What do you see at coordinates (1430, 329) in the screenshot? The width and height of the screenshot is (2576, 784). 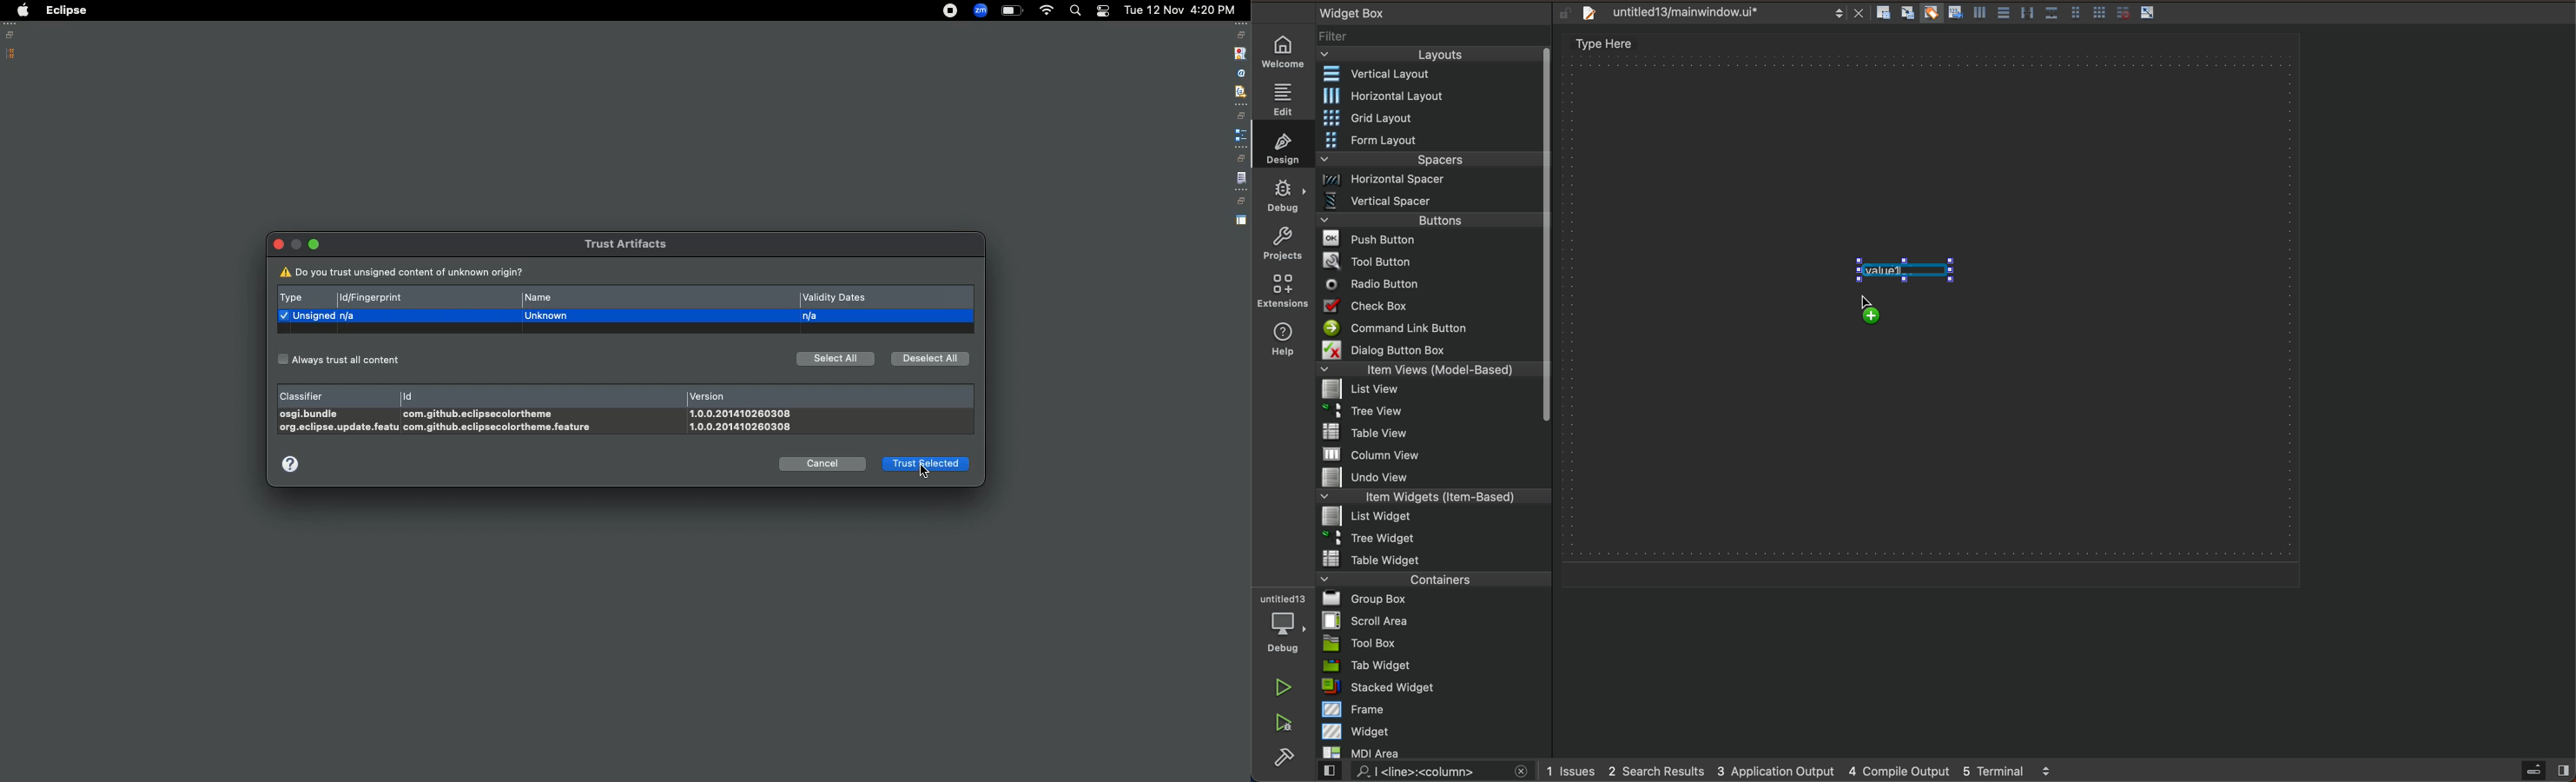 I see `command line` at bounding box center [1430, 329].